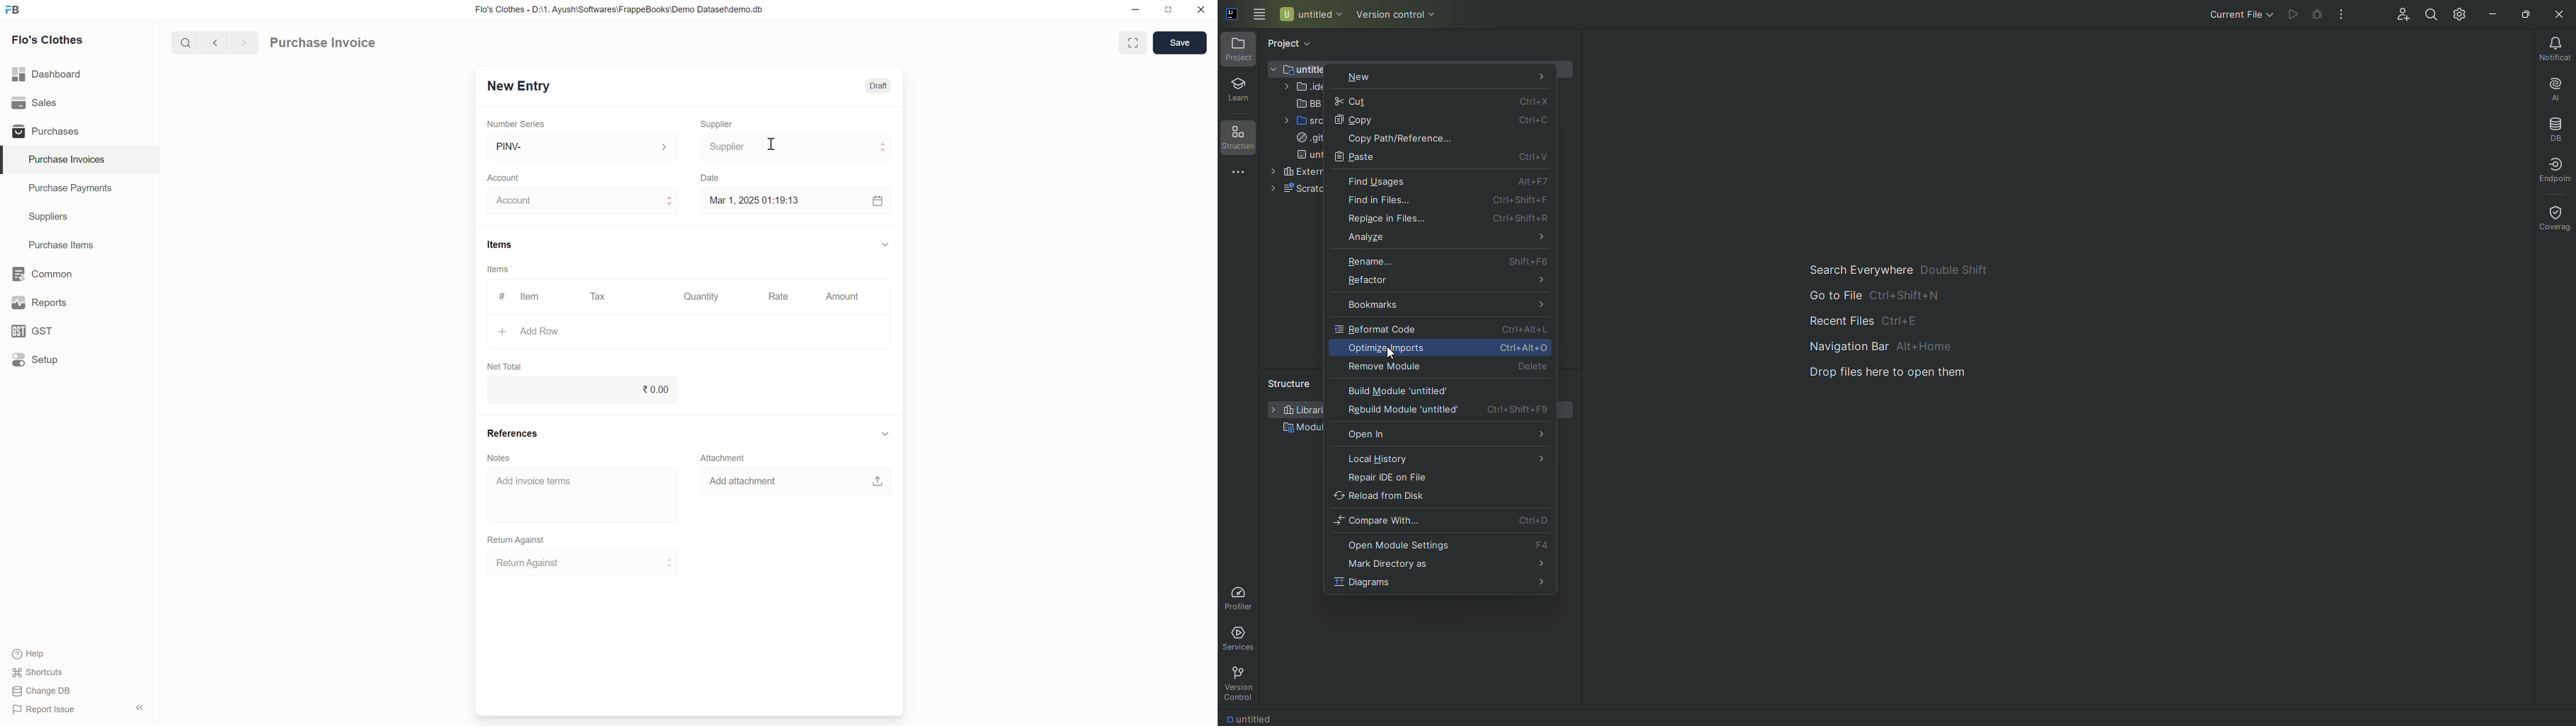 Image resolution: width=2576 pixels, height=728 pixels. I want to click on ltem, so click(532, 298).